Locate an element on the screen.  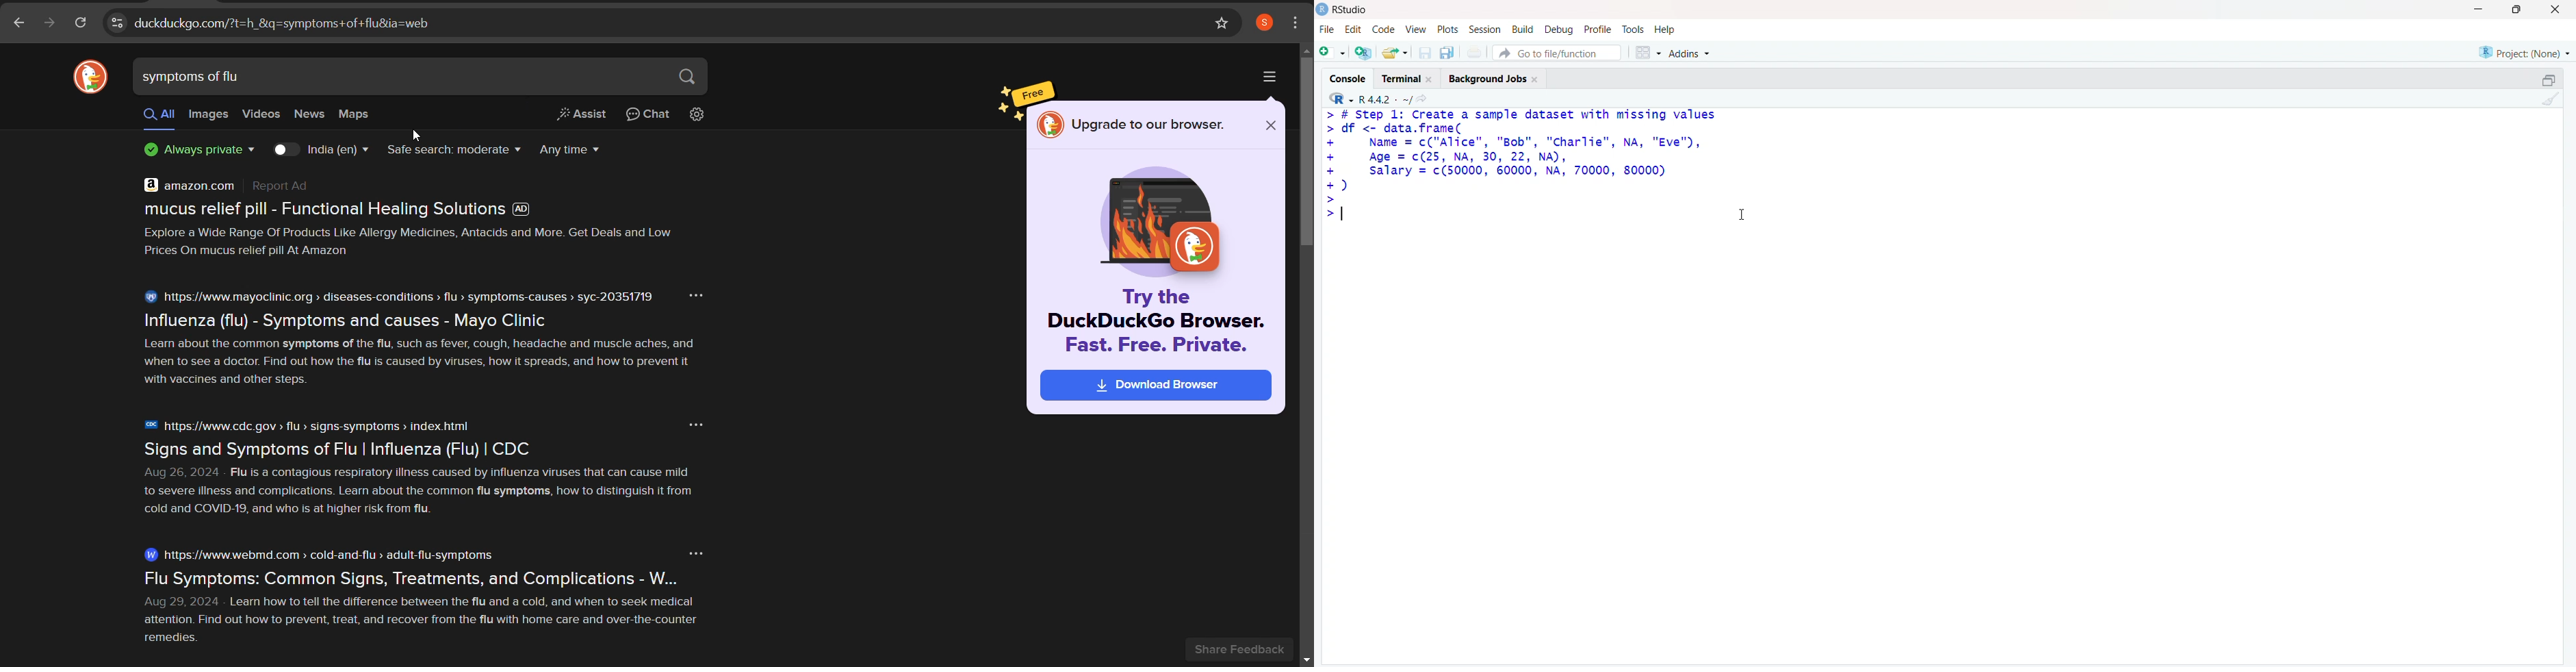
Flu Symptoms: Common Signs, Ireatments, and Complications - W... is located at coordinates (461, 577).